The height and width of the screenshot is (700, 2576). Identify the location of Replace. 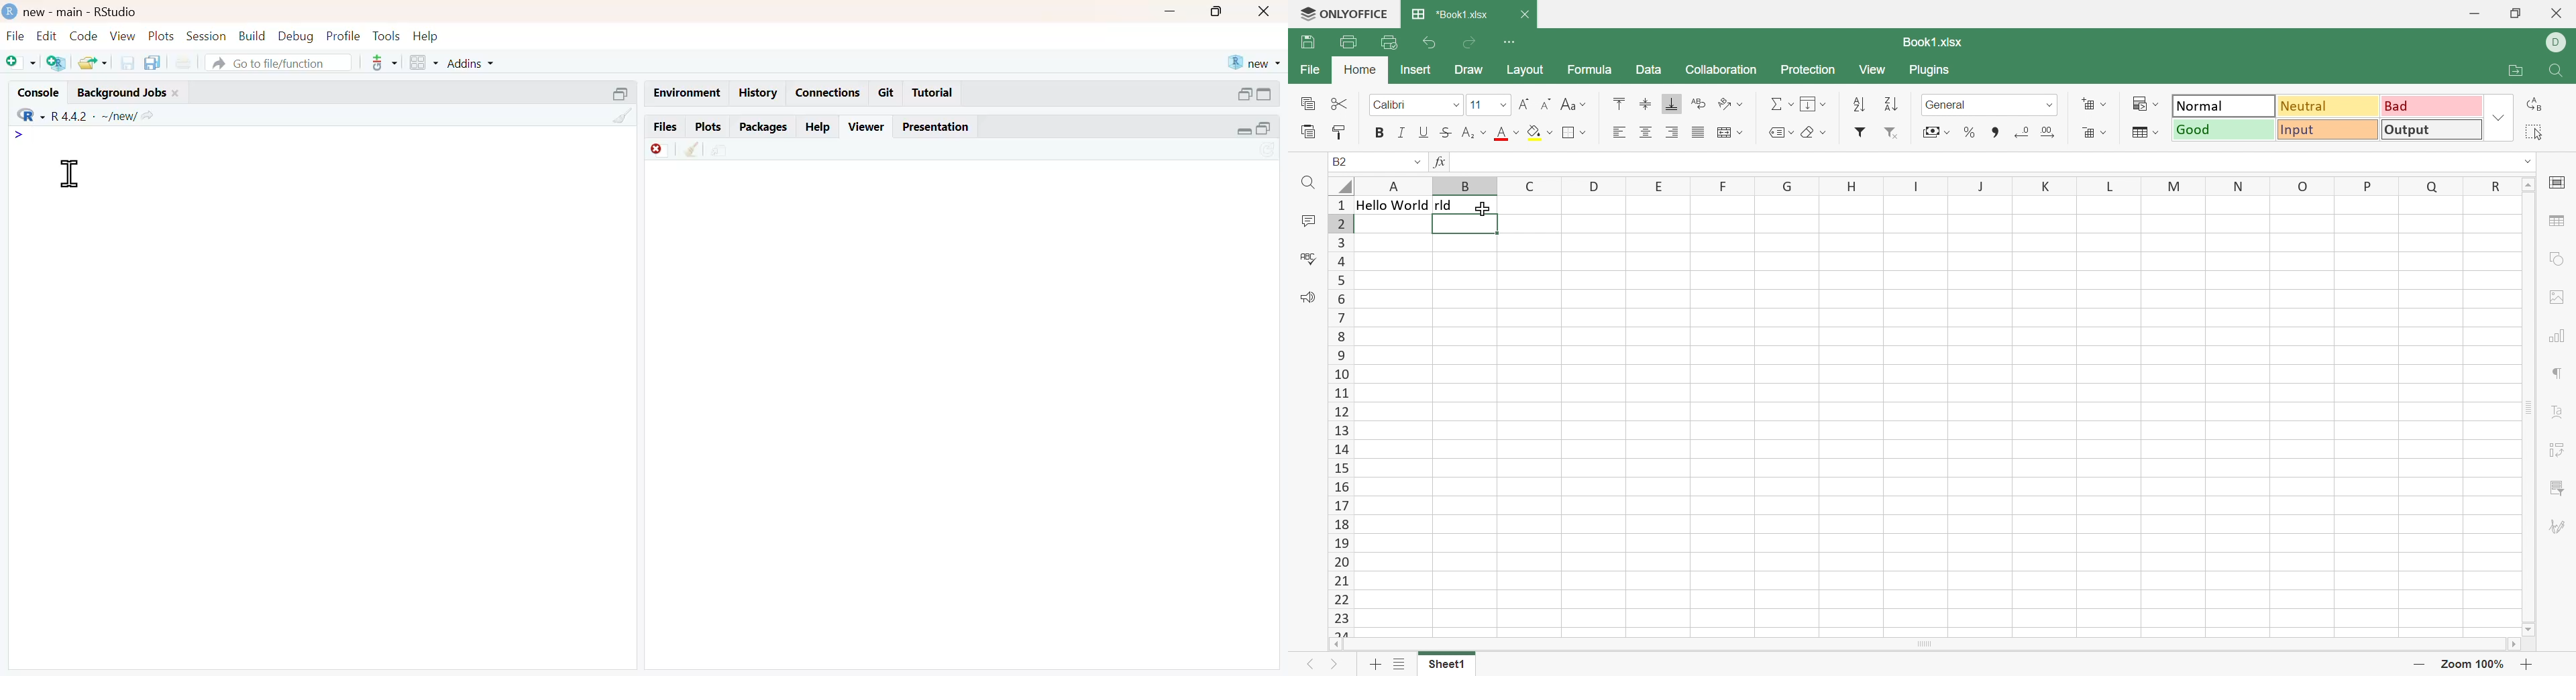
(2535, 105).